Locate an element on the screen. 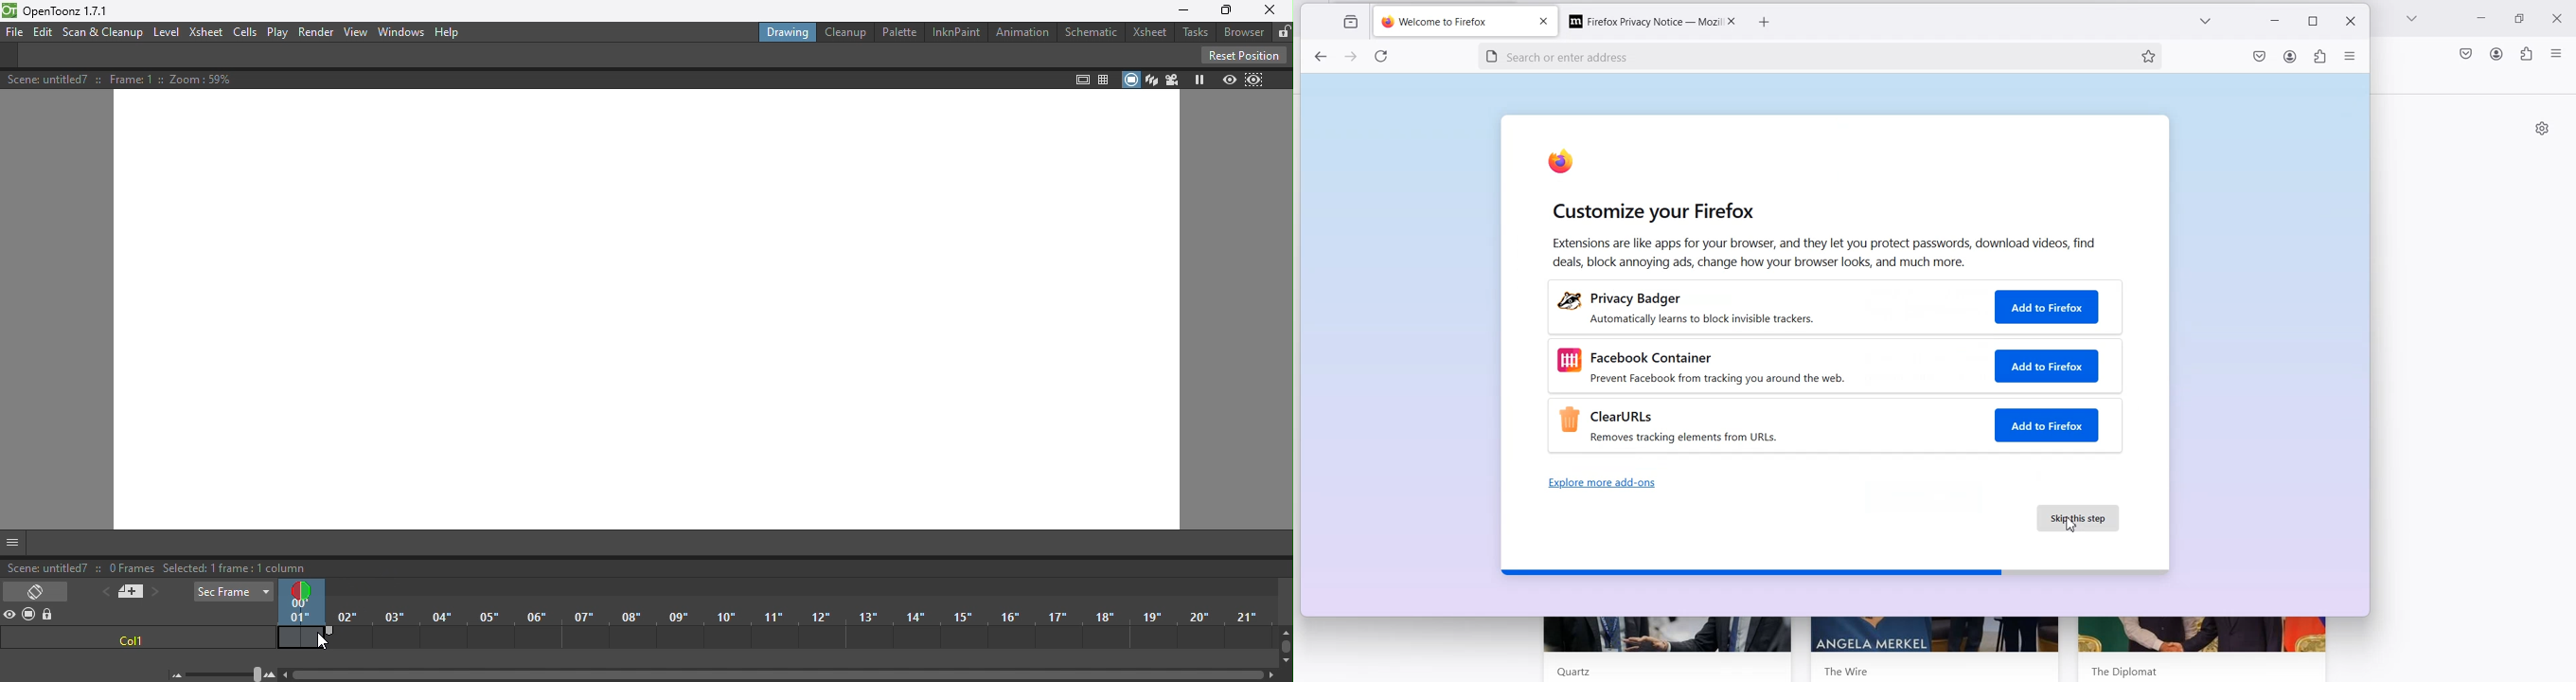  Automatically learns to block invisible trackers. is located at coordinates (1769, 320).